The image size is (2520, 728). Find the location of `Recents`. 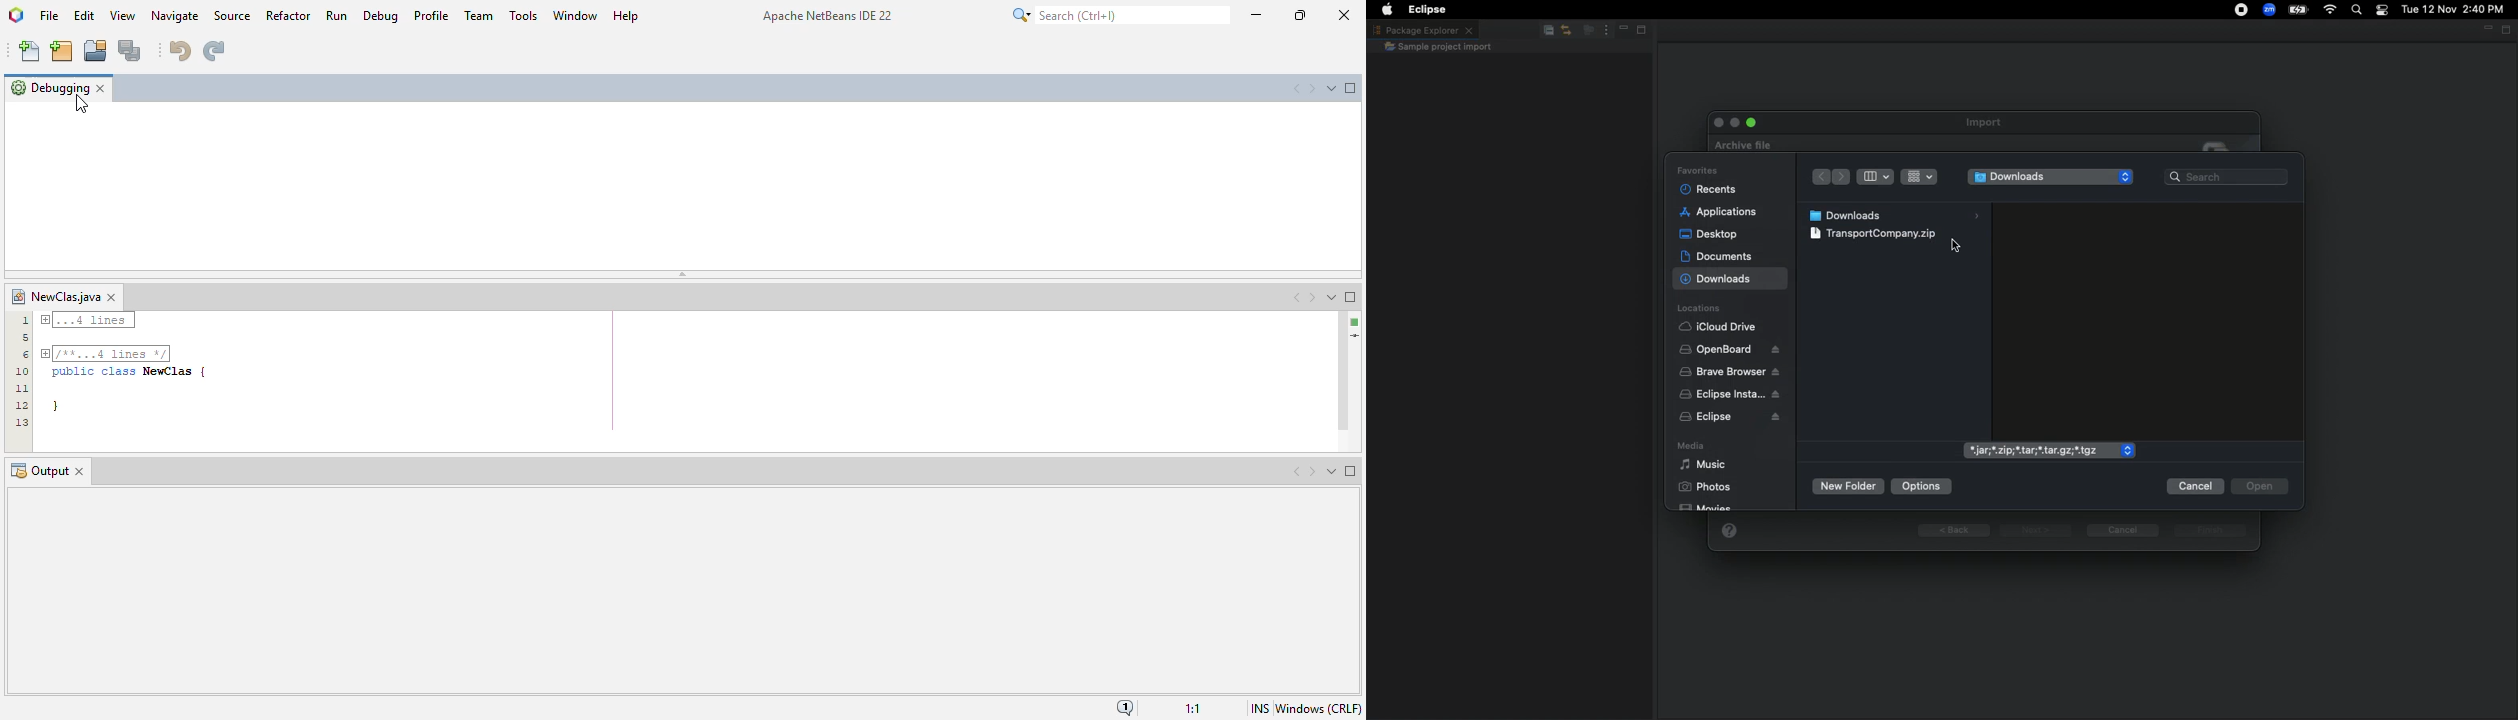

Recents is located at coordinates (1708, 190).